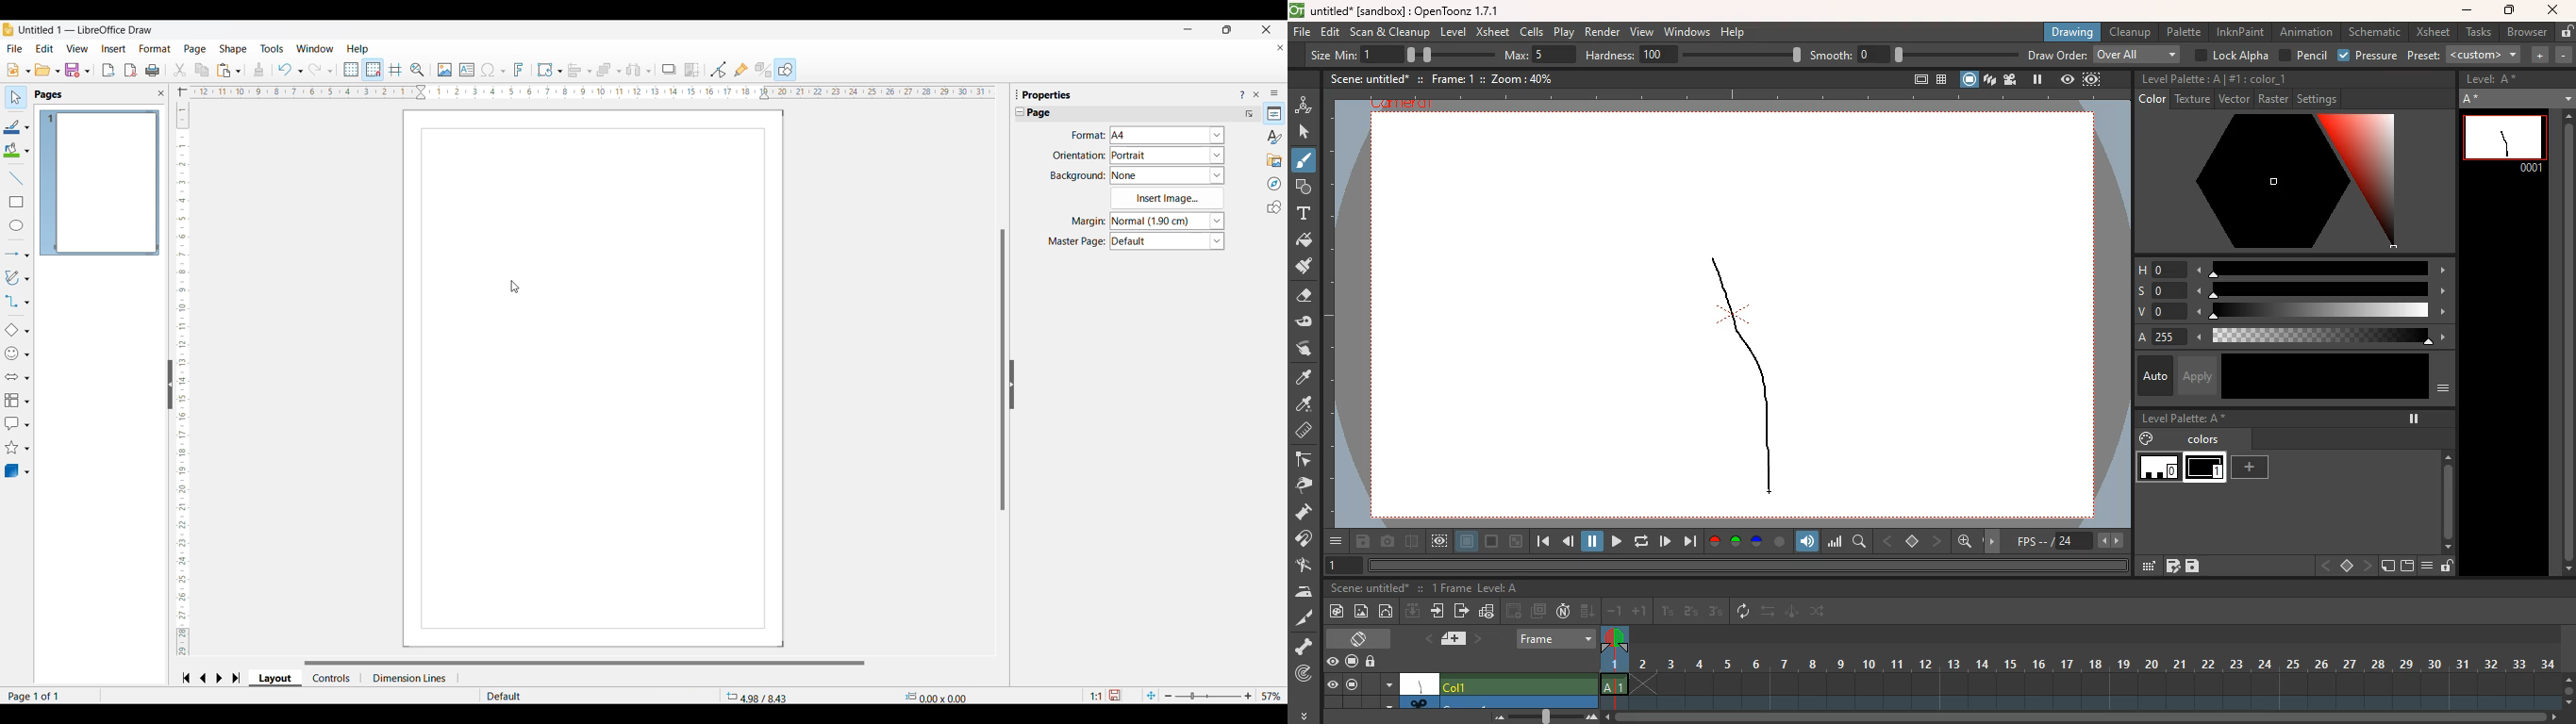  What do you see at coordinates (2129, 32) in the screenshot?
I see `cleanup` at bounding box center [2129, 32].